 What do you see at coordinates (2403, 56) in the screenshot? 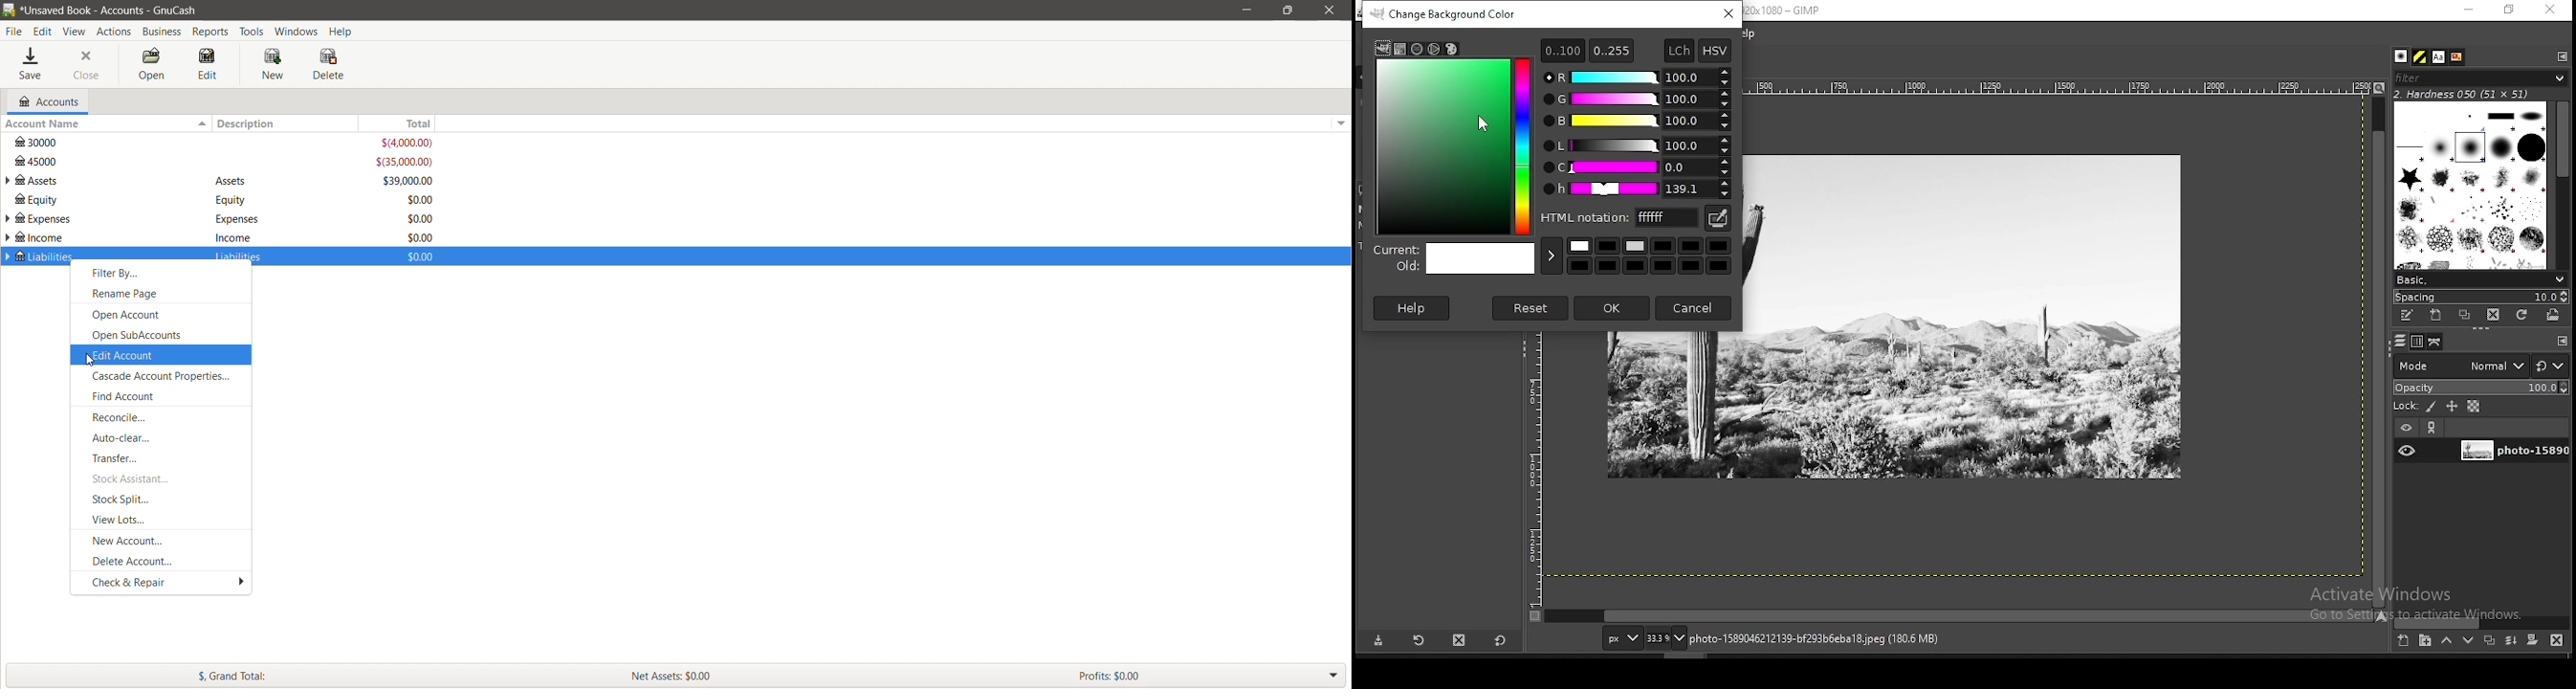
I see `brushes` at bounding box center [2403, 56].